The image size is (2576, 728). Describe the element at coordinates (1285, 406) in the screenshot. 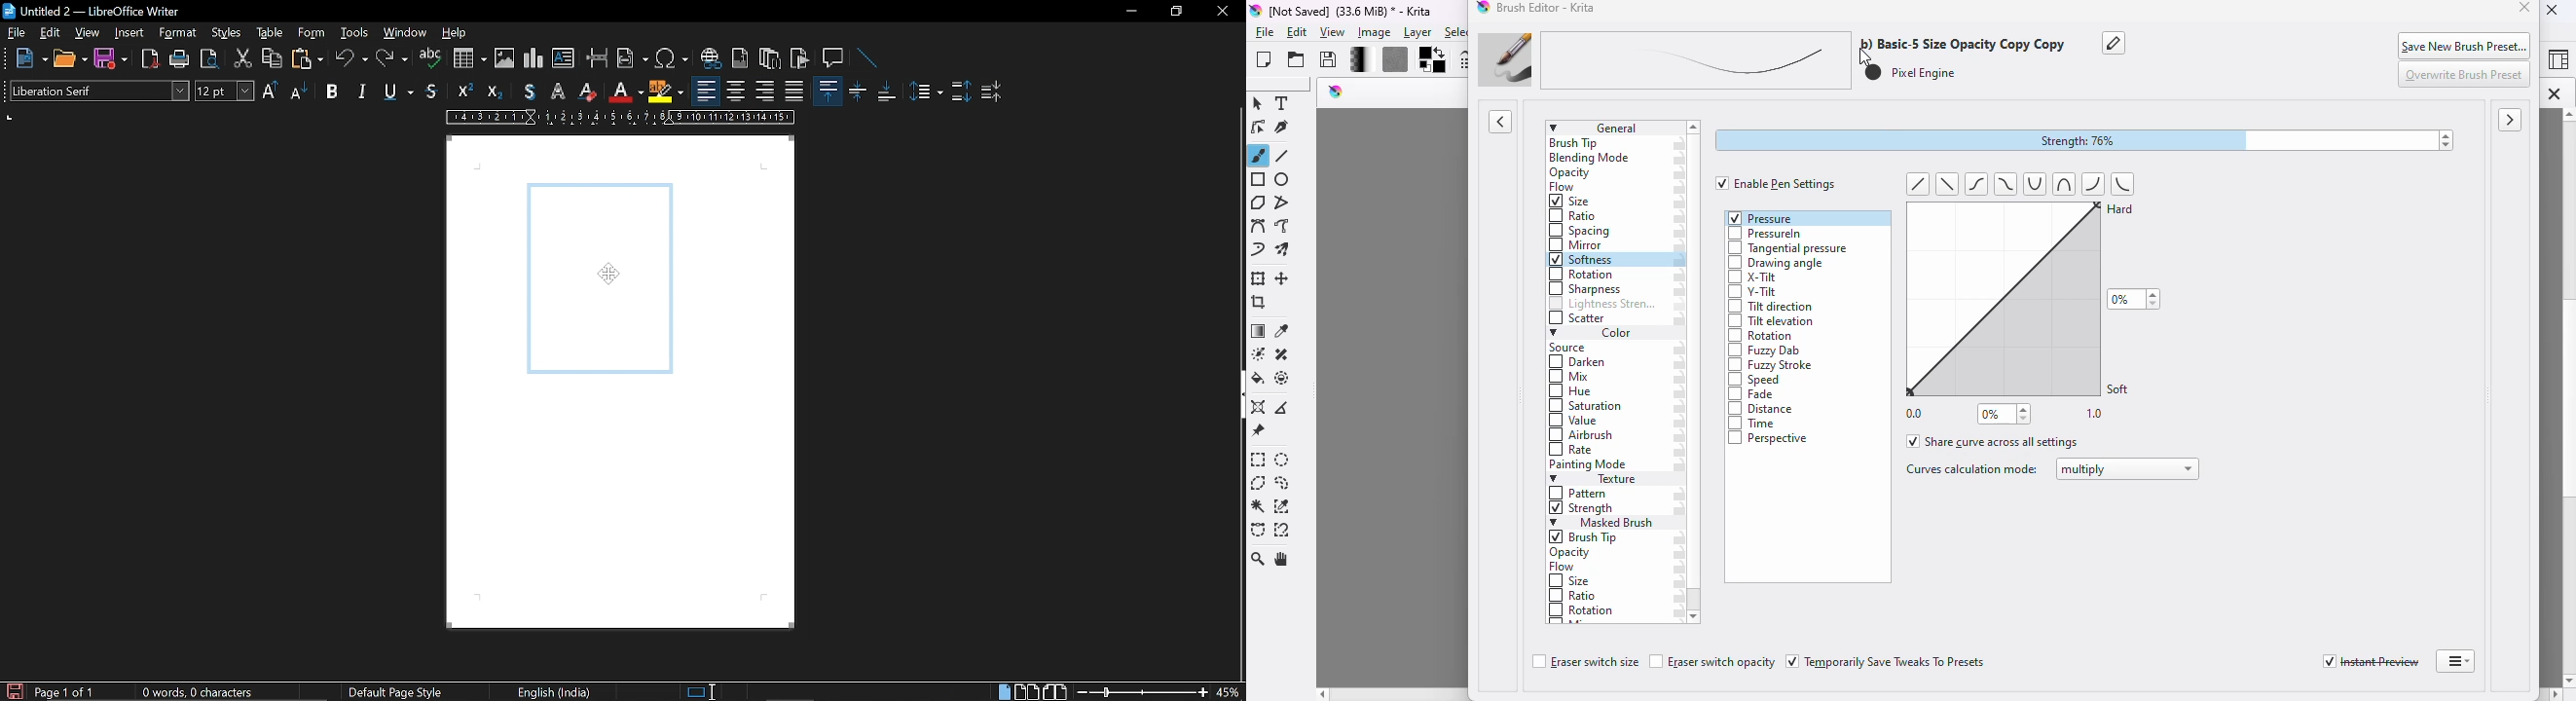

I see `measure the distance between two points` at that location.